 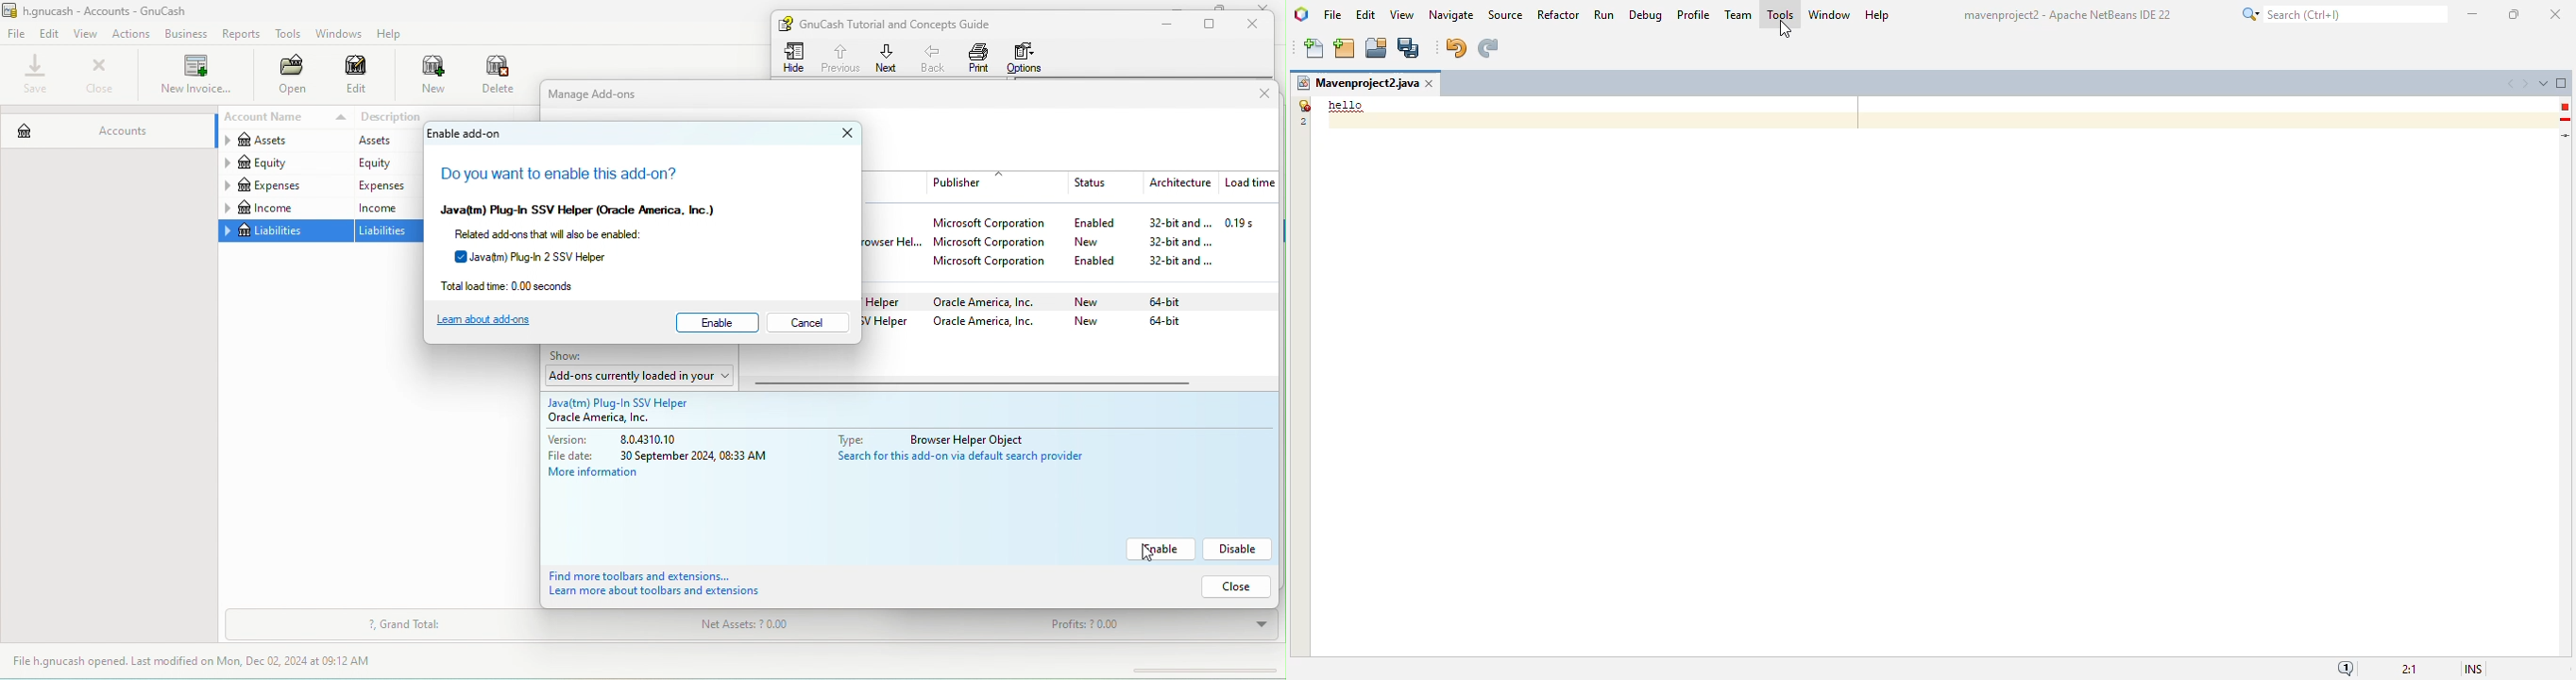 What do you see at coordinates (2474, 14) in the screenshot?
I see `minimize` at bounding box center [2474, 14].